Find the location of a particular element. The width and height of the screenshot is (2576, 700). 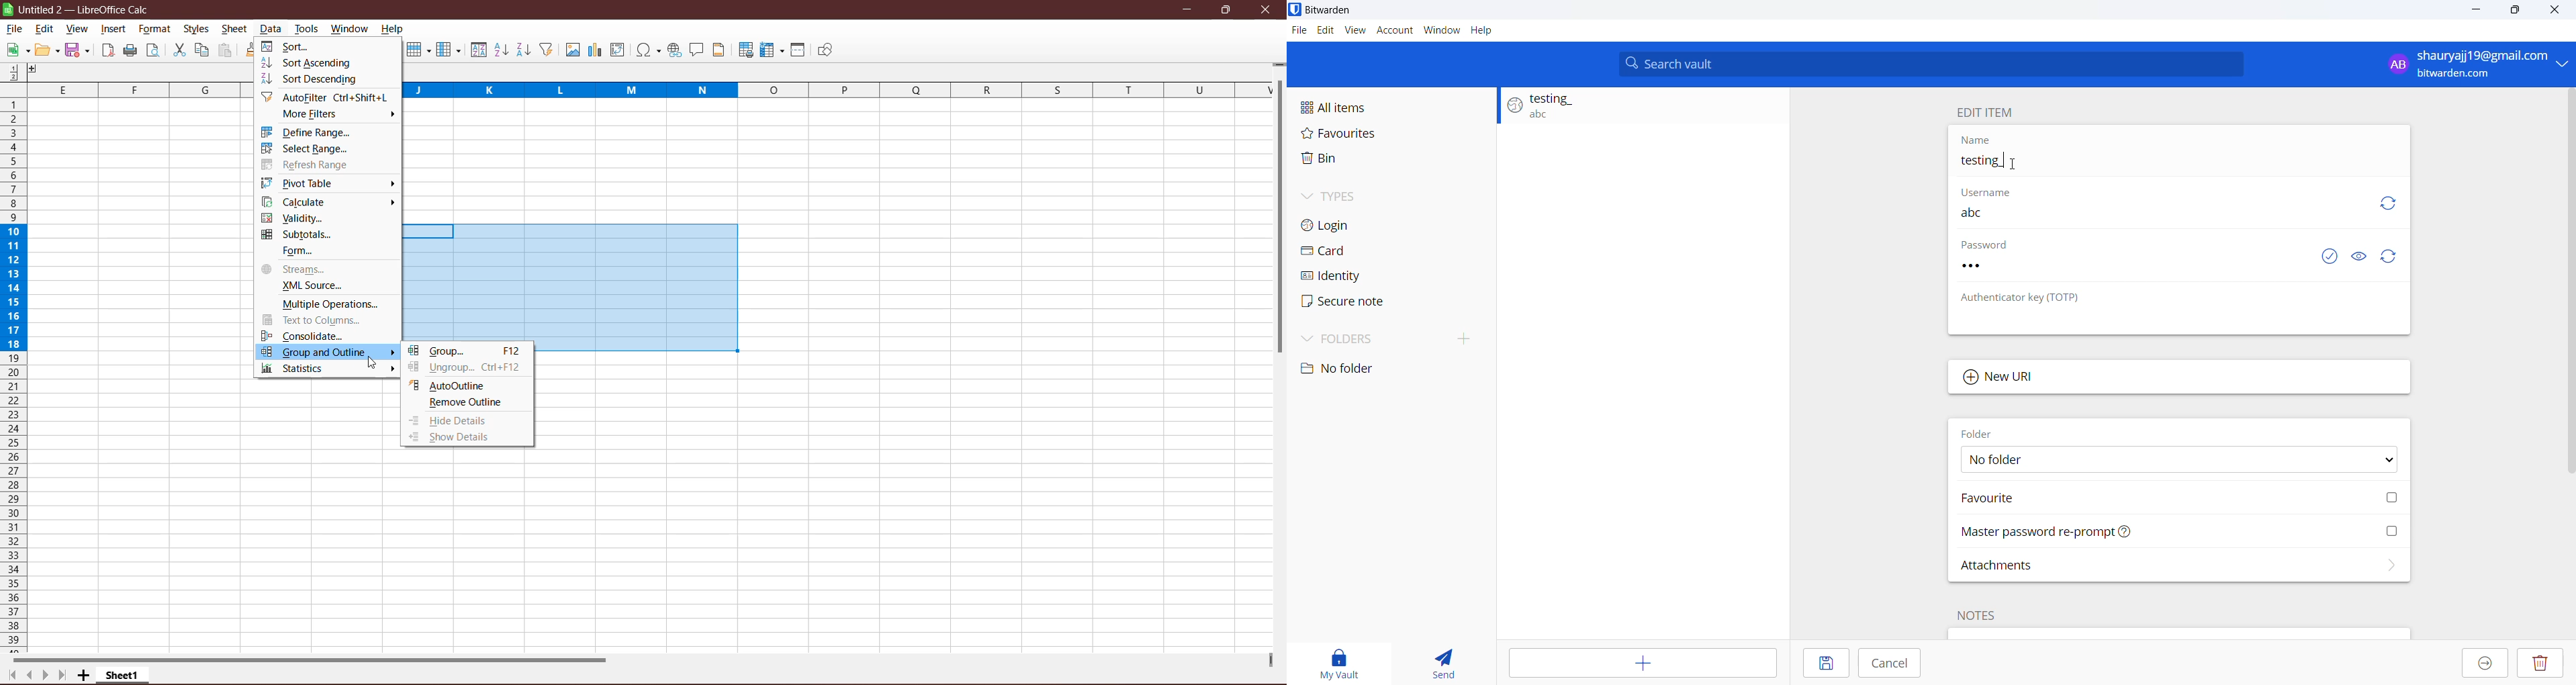

File is located at coordinates (15, 29).